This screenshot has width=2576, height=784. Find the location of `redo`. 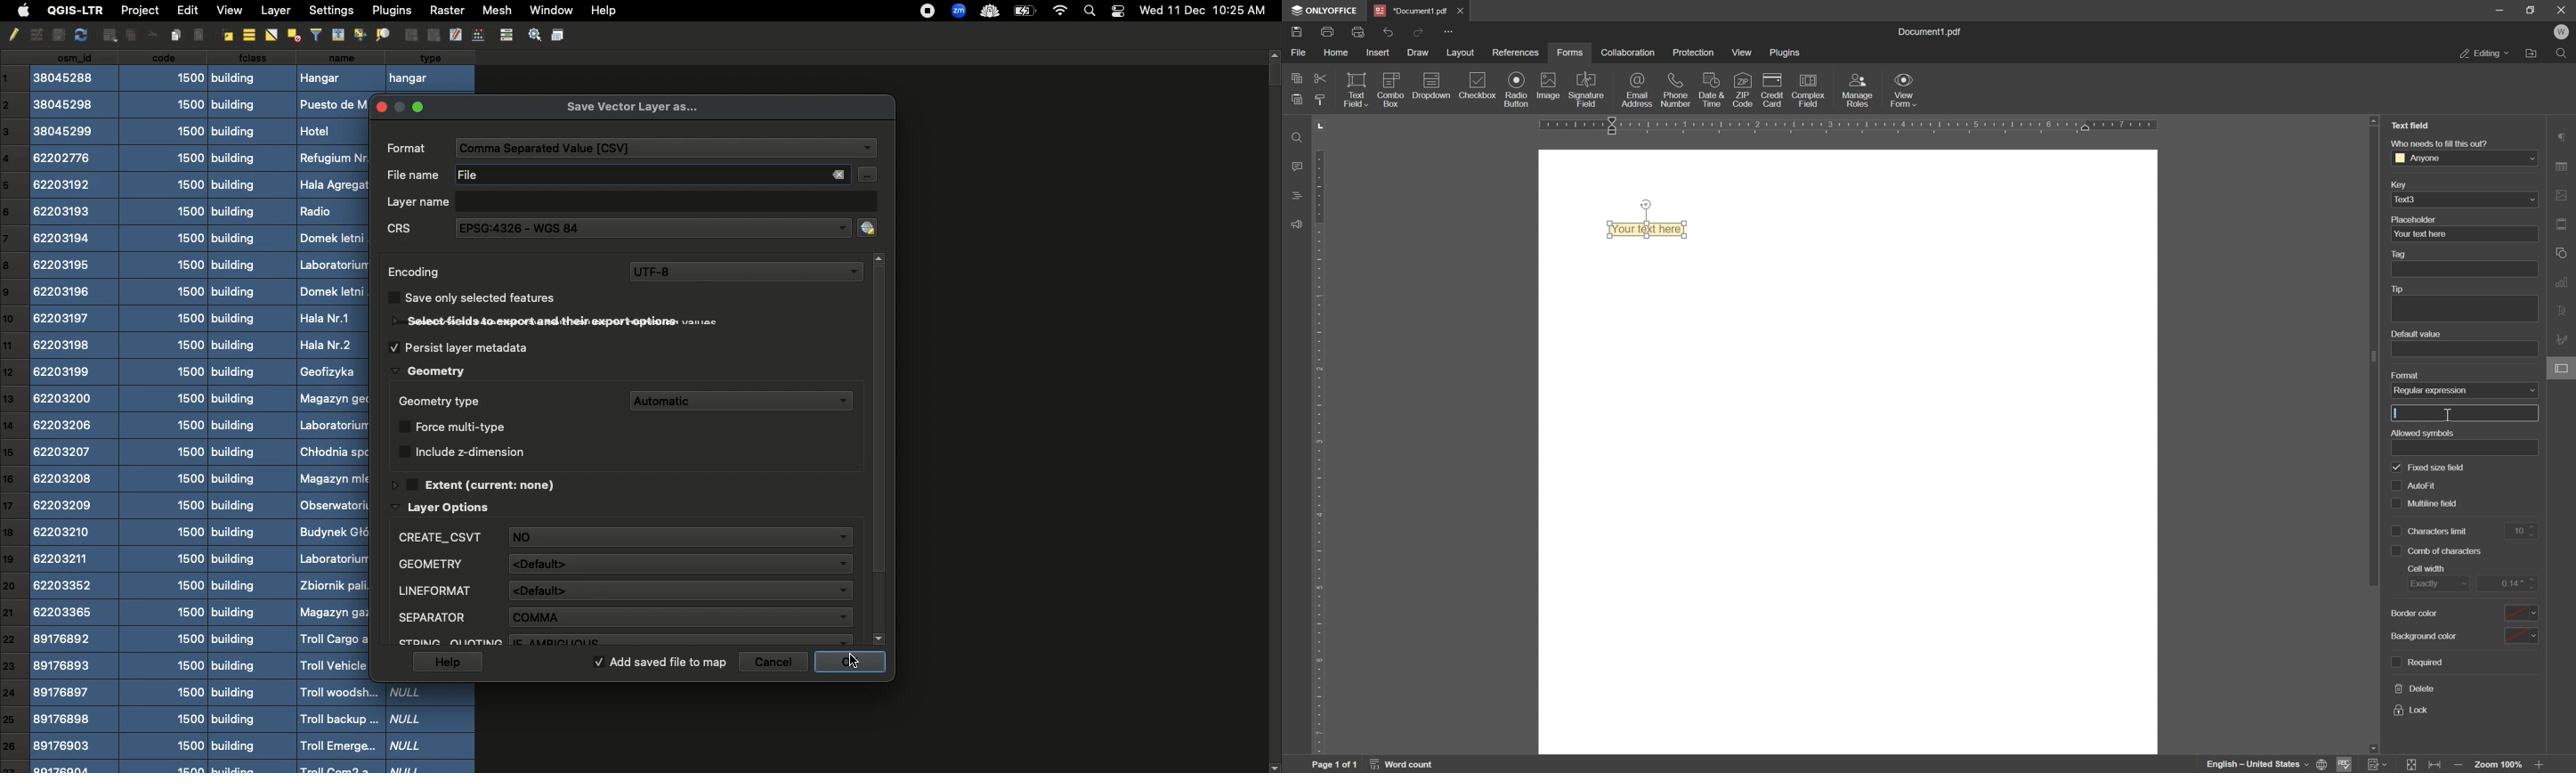

redo is located at coordinates (80, 35).